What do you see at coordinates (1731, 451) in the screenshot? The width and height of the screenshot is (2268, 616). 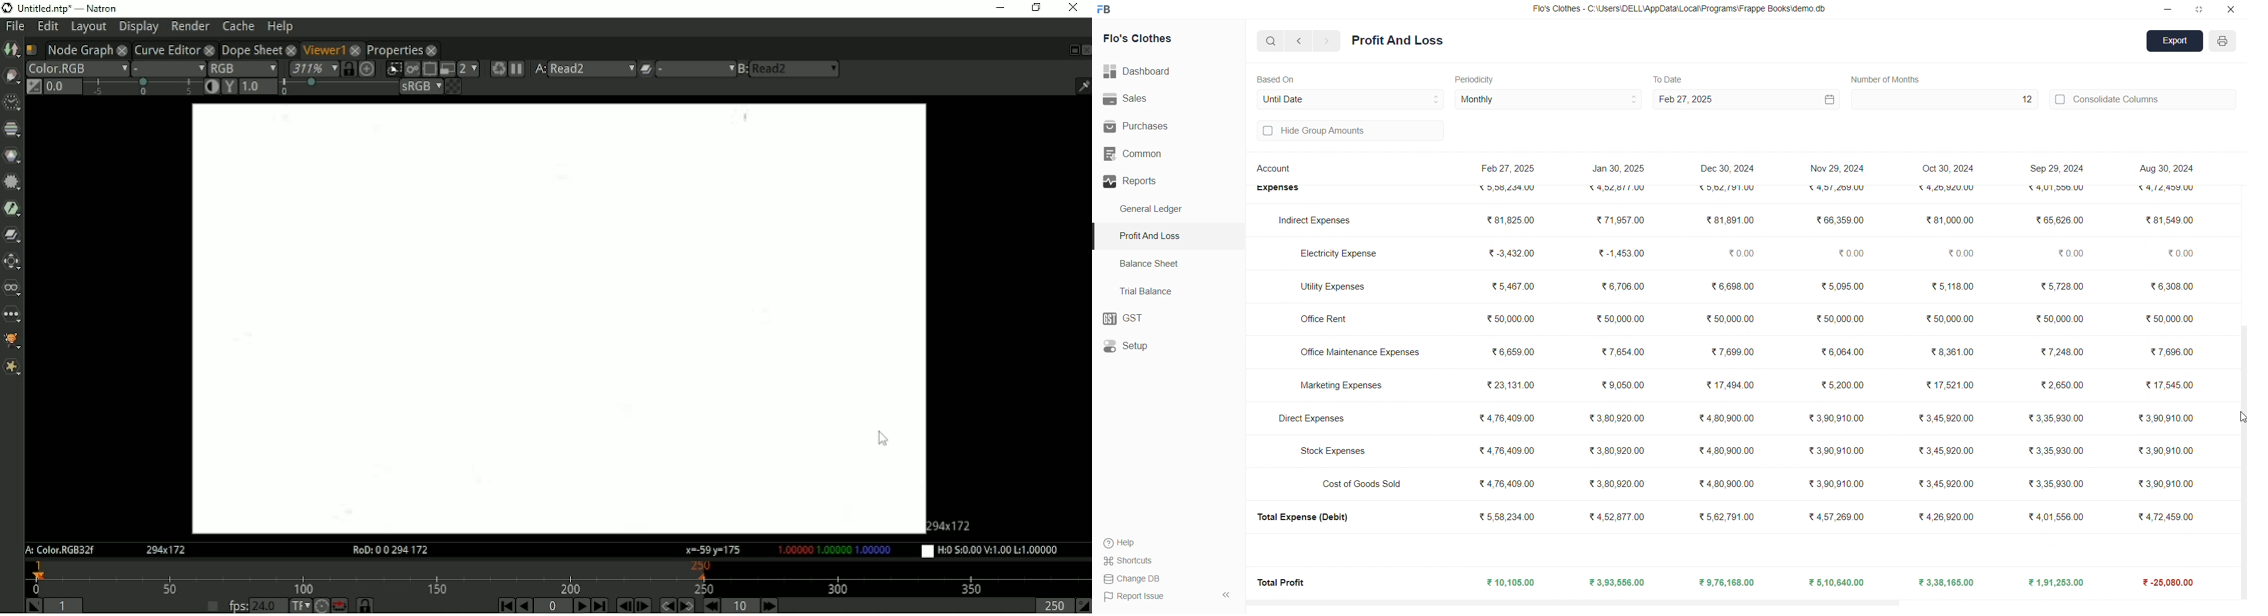 I see `₹ 4,80,900.00` at bounding box center [1731, 451].